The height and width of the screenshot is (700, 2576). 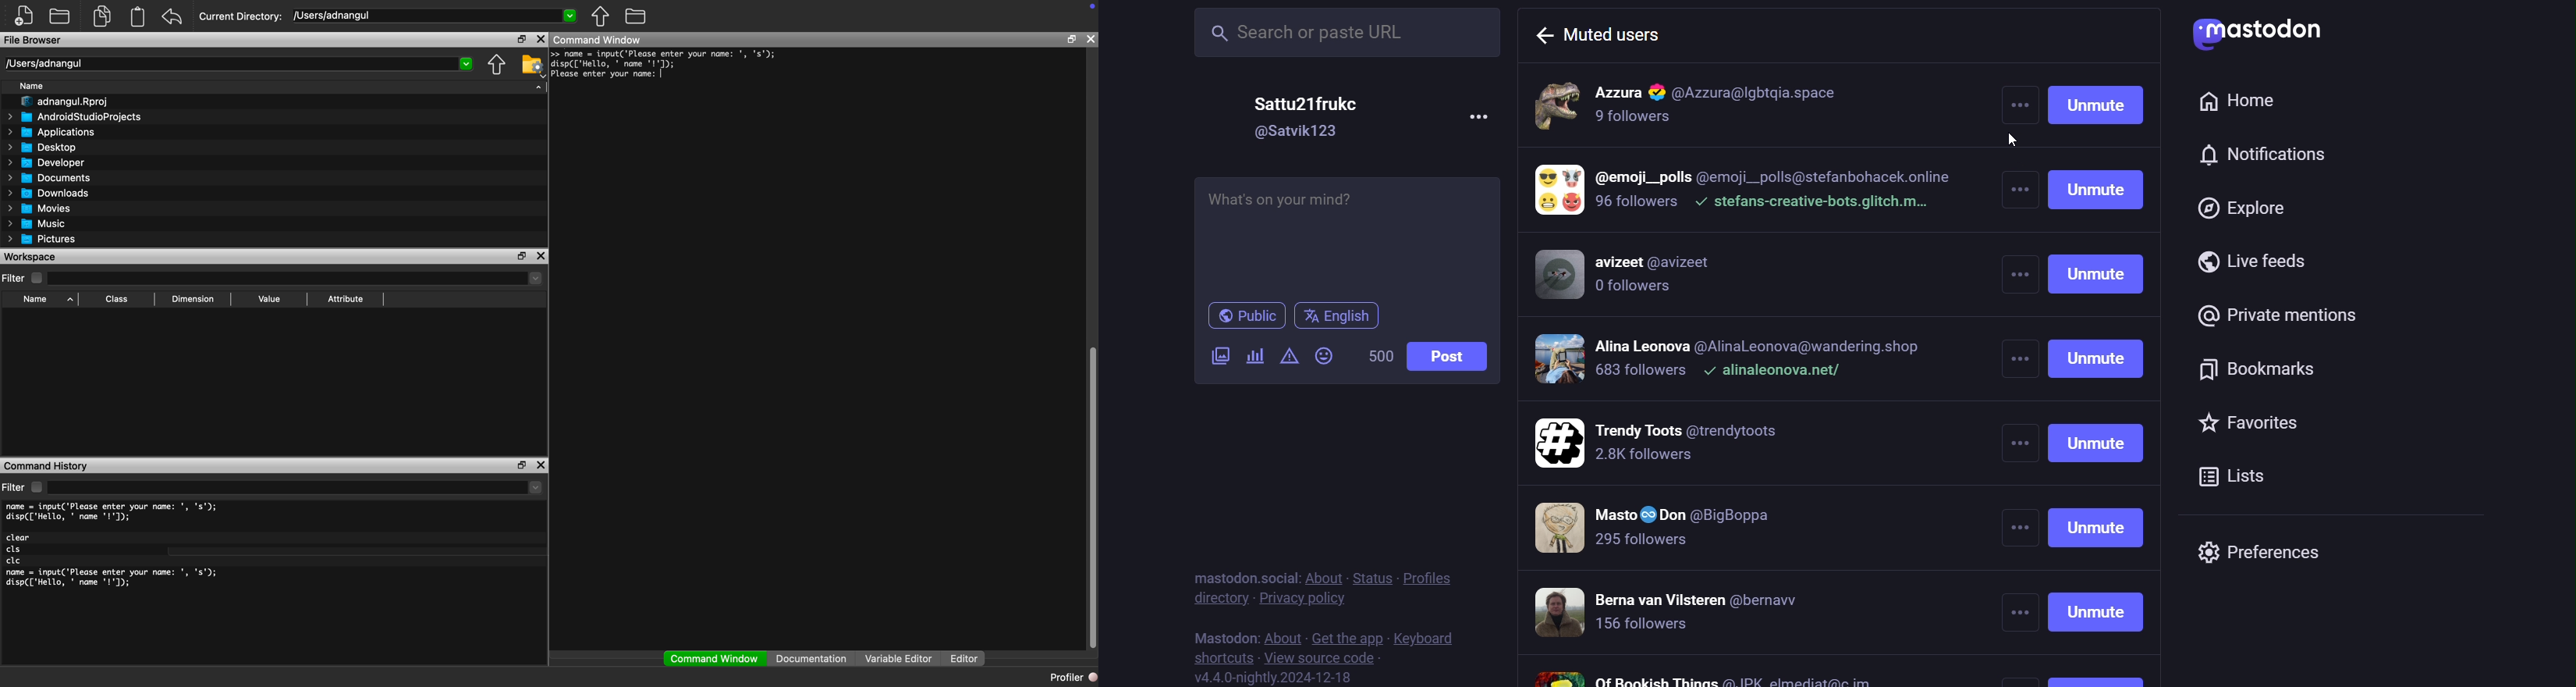 What do you see at coordinates (2101, 426) in the screenshot?
I see `unmute` at bounding box center [2101, 426].